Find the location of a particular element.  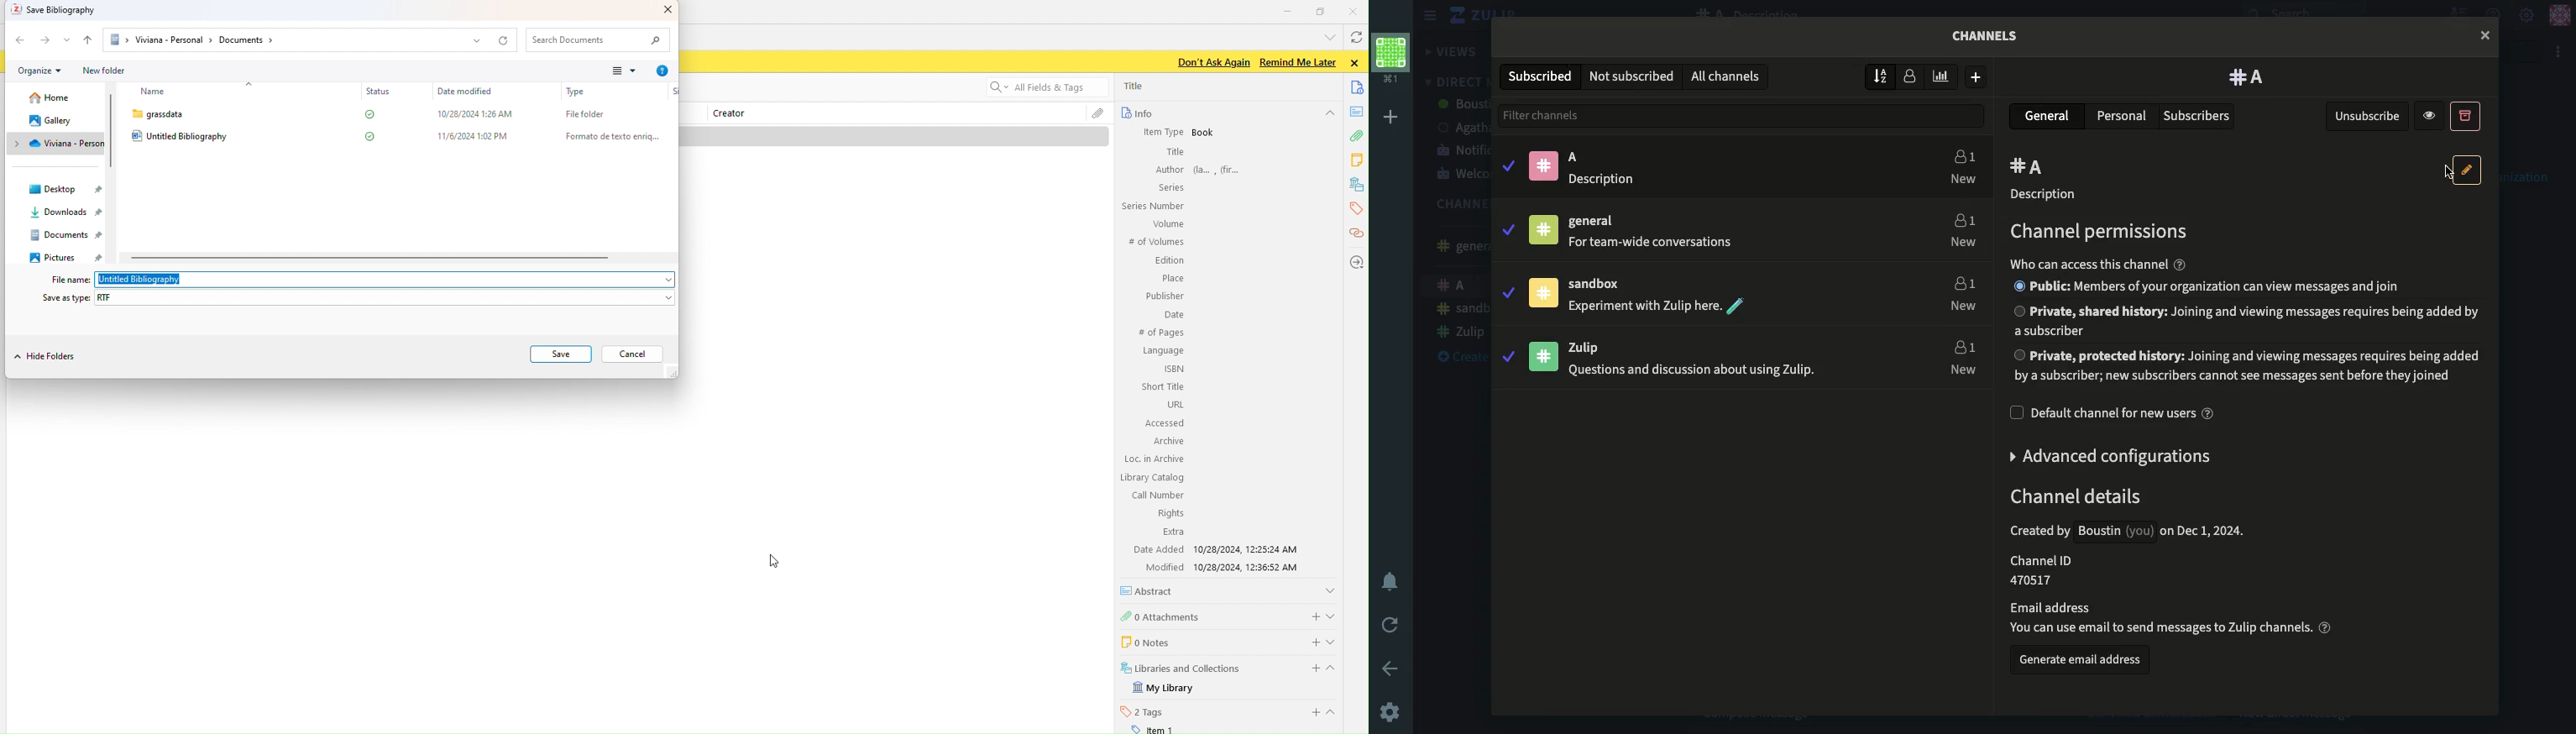

Accessed is located at coordinates (1164, 423).